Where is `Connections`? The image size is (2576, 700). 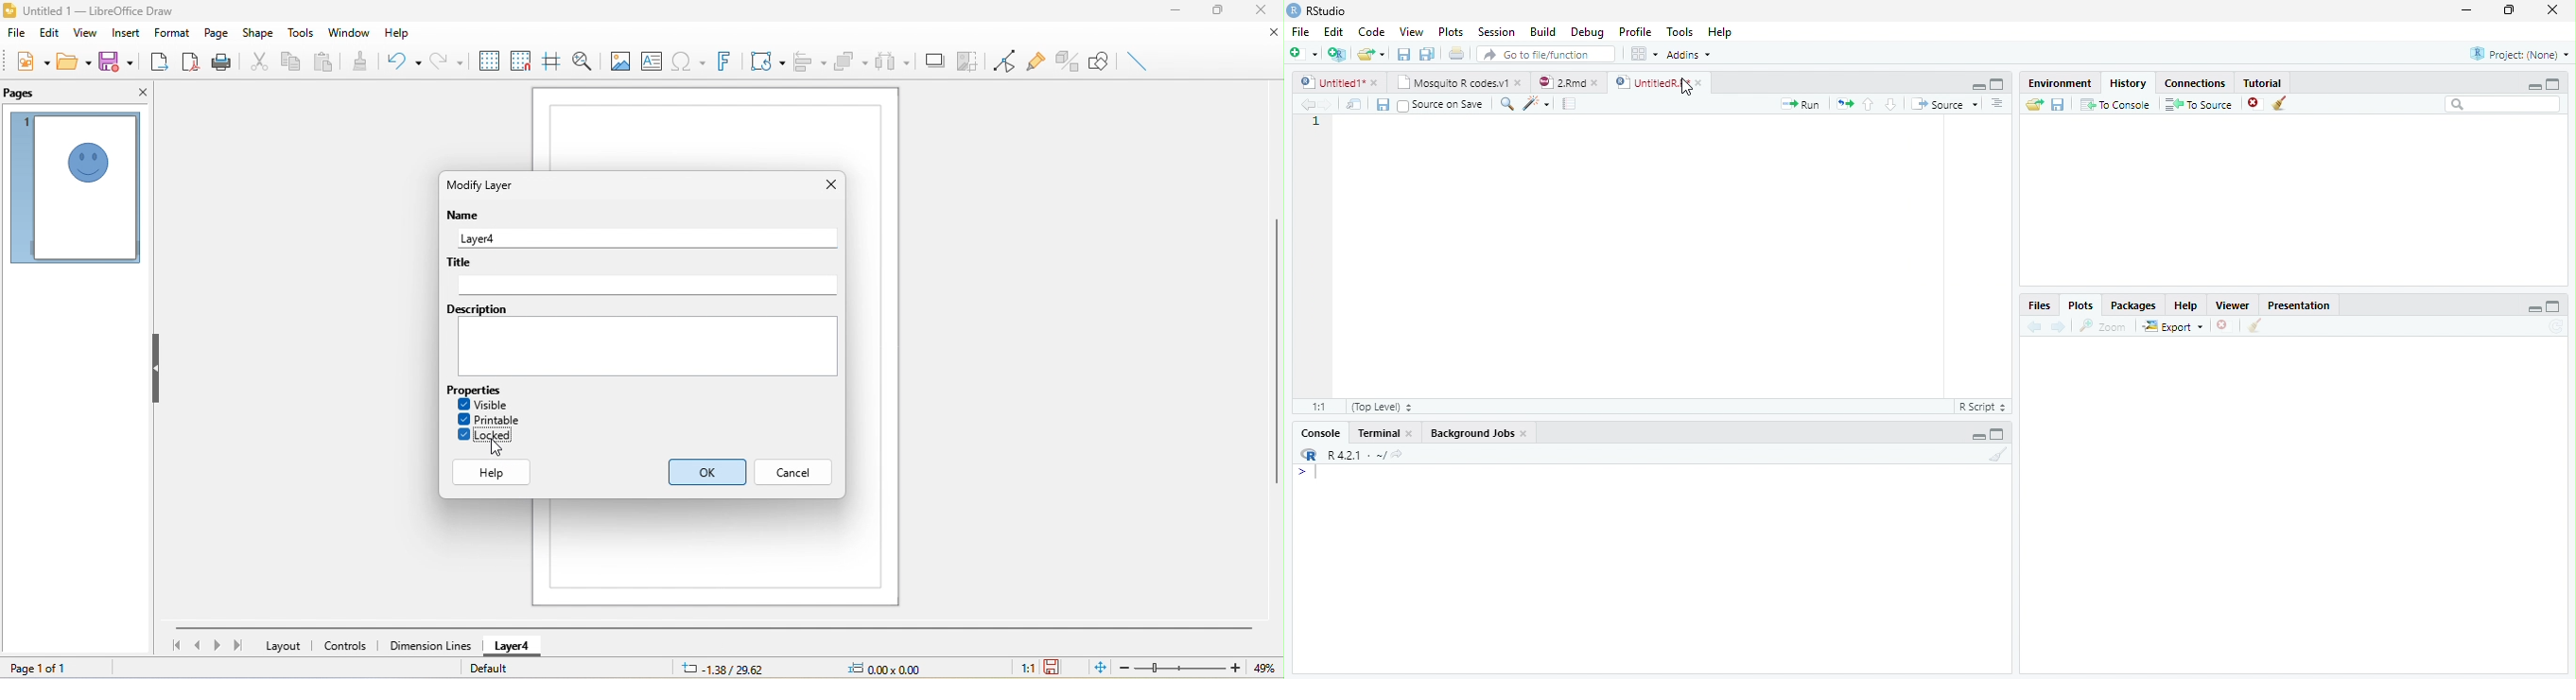 Connections is located at coordinates (2197, 81).